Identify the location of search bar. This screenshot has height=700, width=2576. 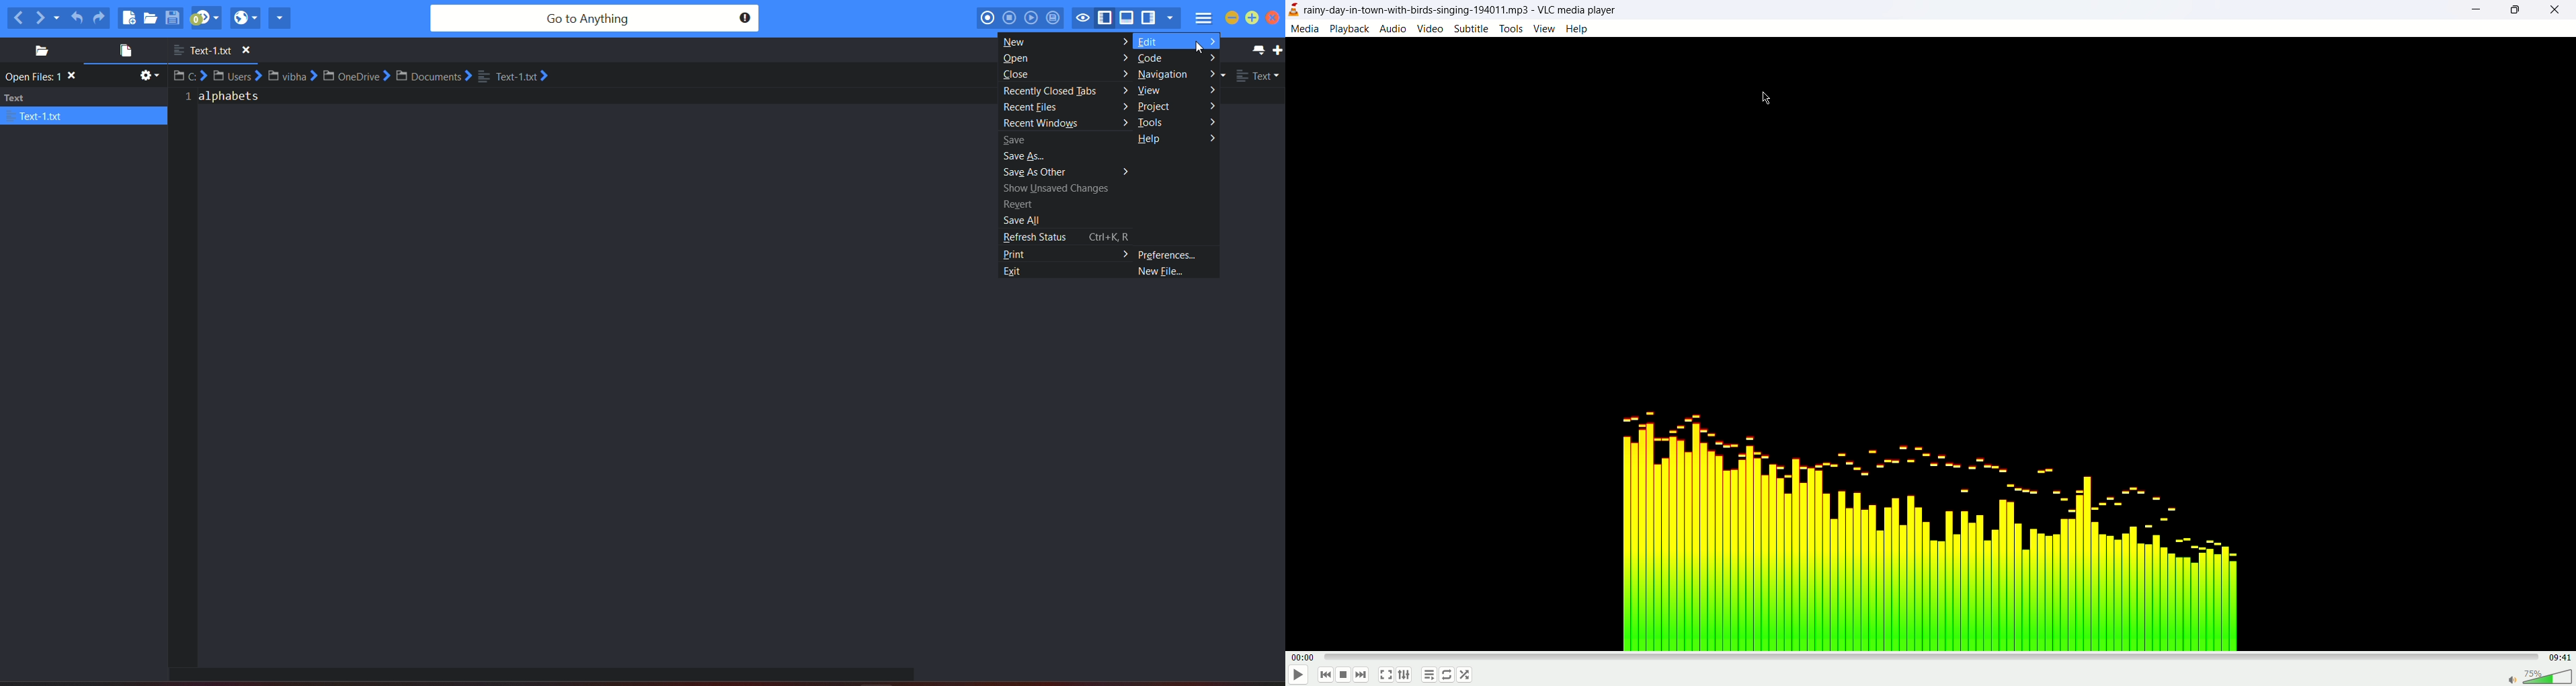
(594, 19).